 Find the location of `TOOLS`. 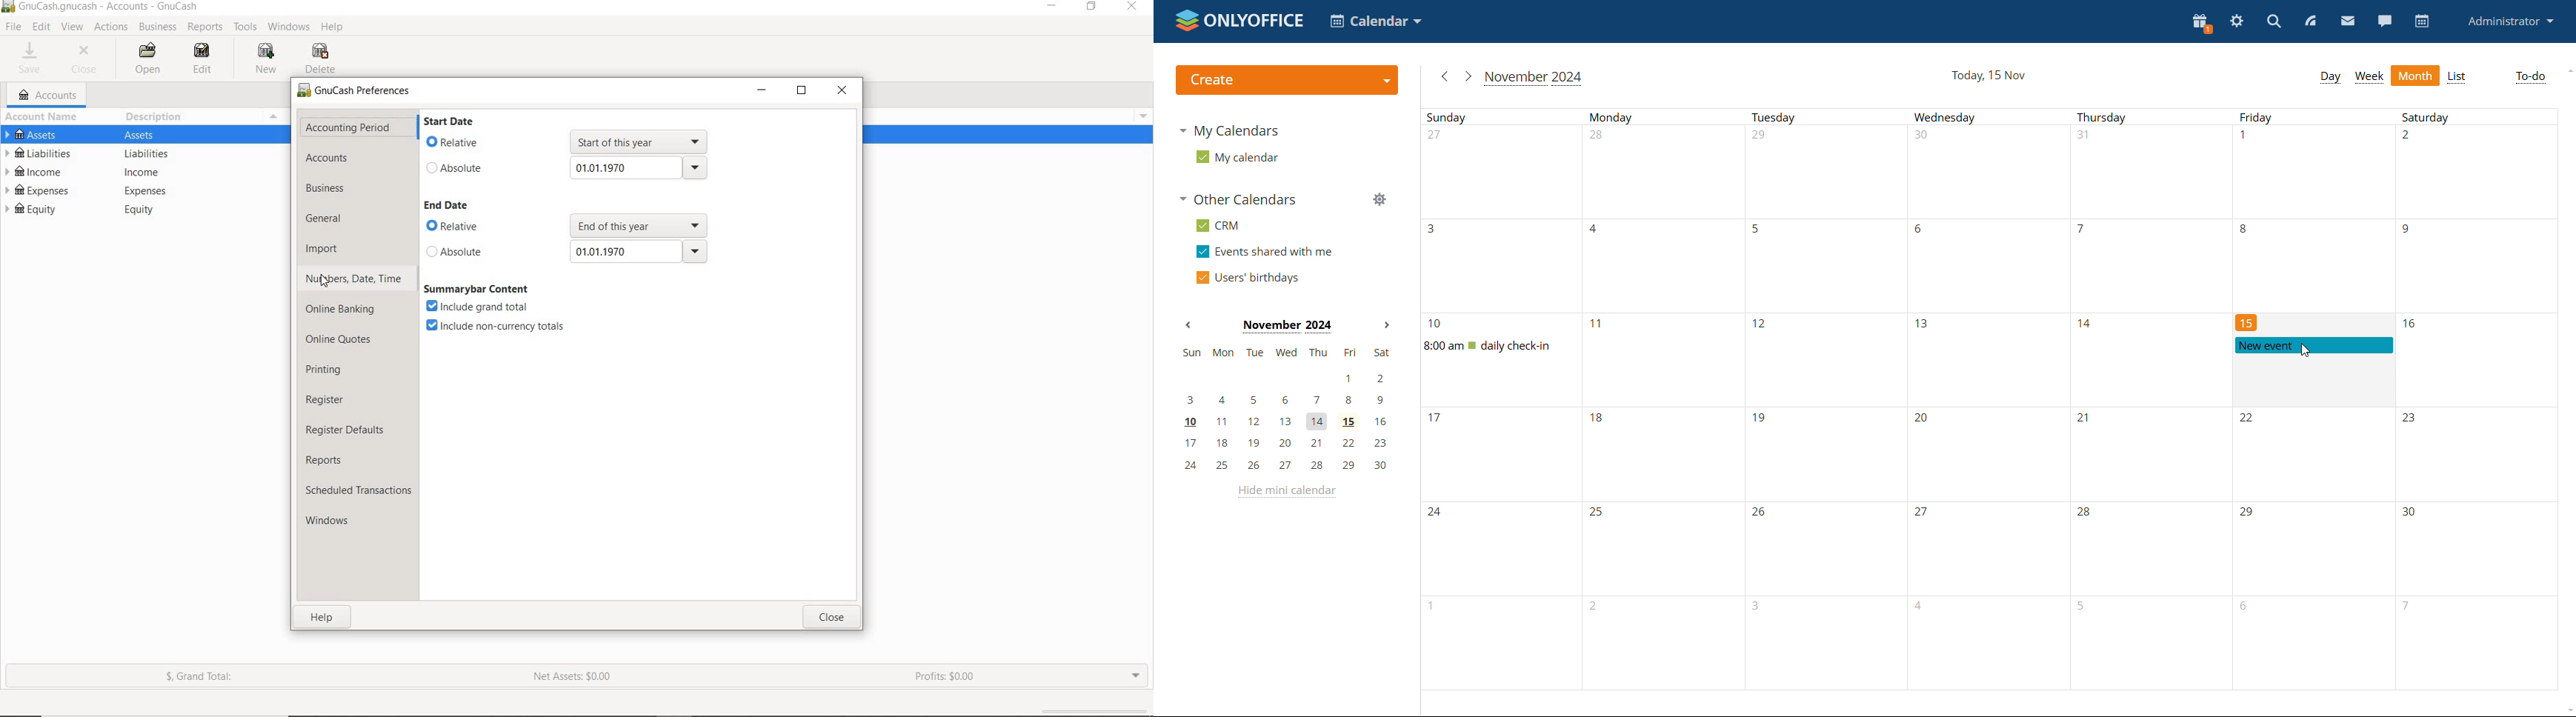

TOOLS is located at coordinates (247, 27).